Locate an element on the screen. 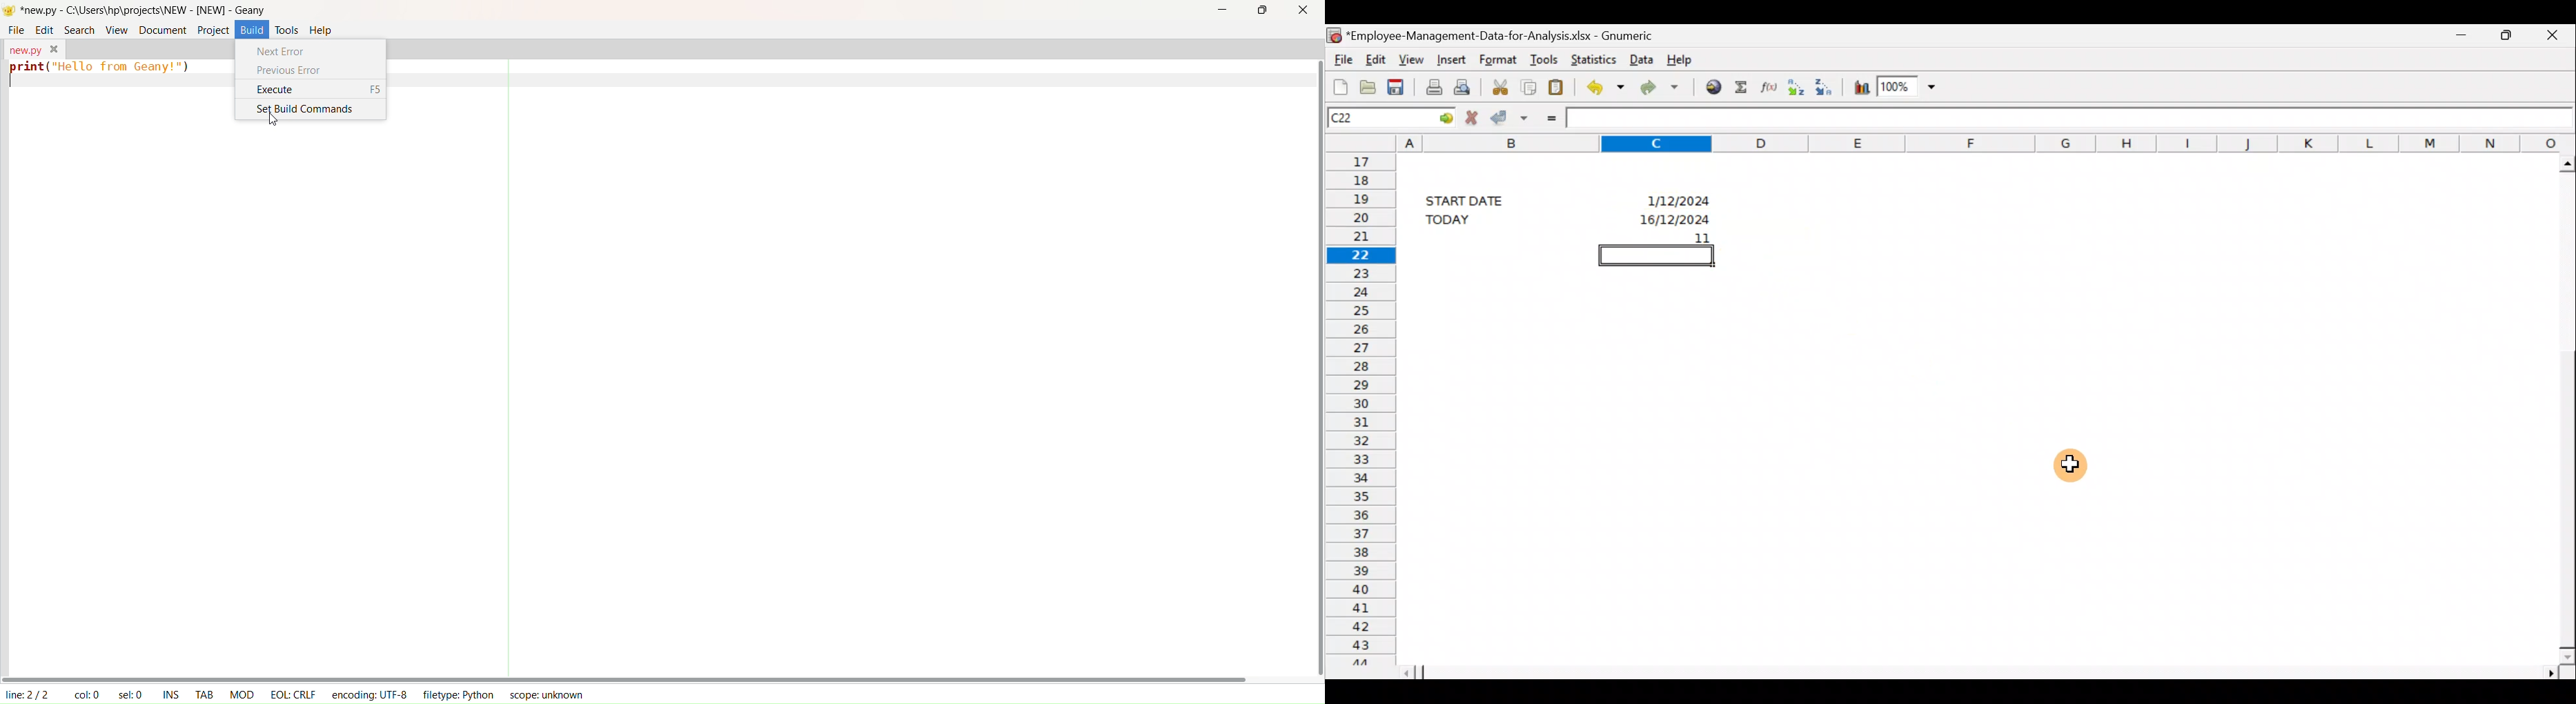  Cell name C22 is located at coordinates (1367, 117).